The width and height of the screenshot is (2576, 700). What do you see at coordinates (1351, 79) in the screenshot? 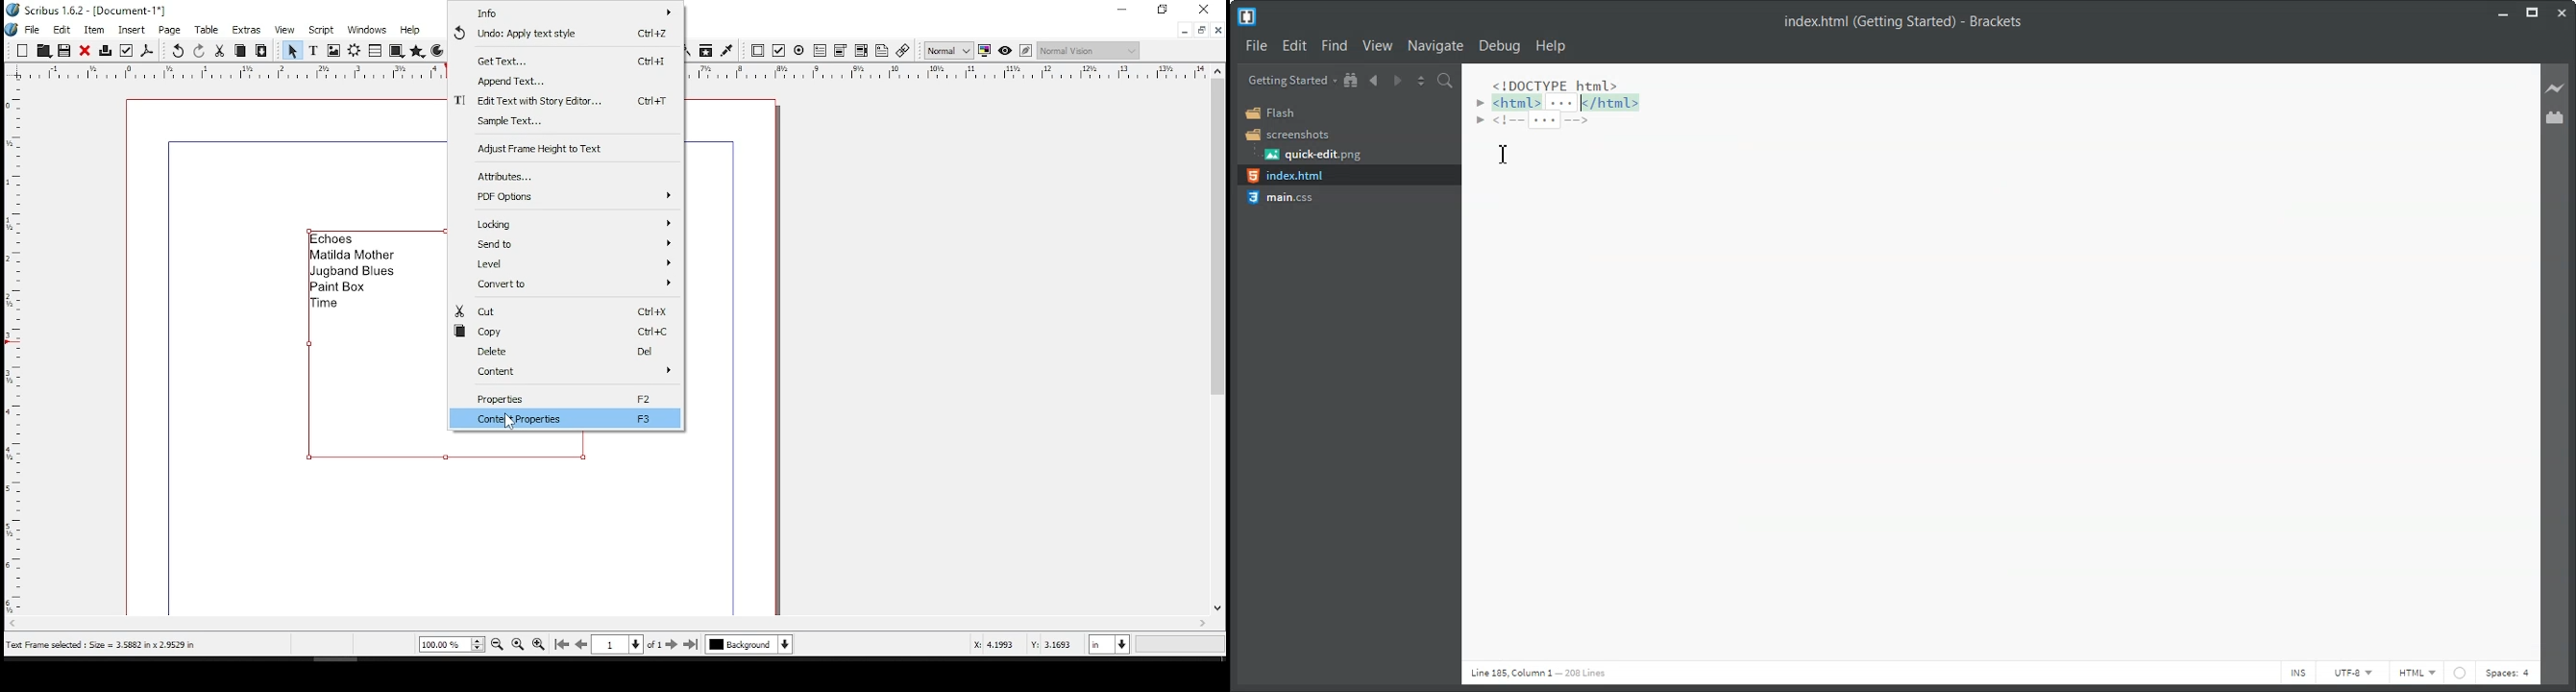
I see `Show in the file tree` at bounding box center [1351, 79].